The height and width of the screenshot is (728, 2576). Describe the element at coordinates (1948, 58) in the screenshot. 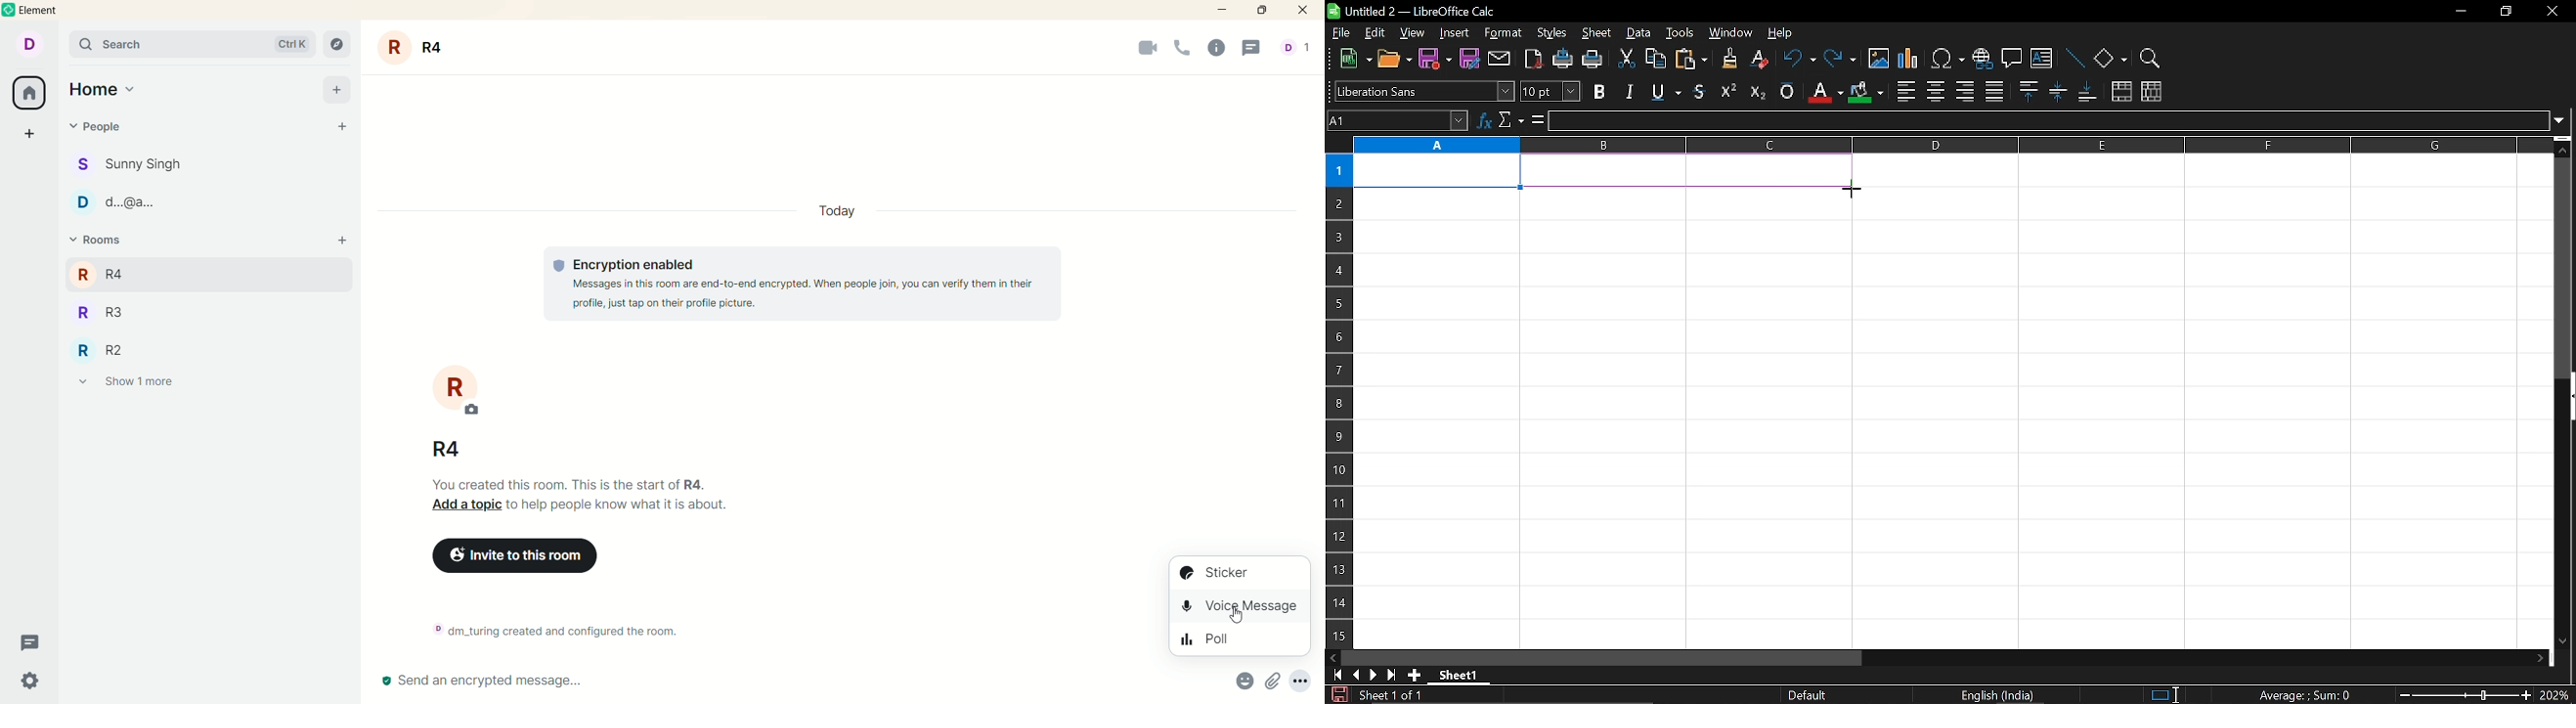

I see `insert symbol` at that location.